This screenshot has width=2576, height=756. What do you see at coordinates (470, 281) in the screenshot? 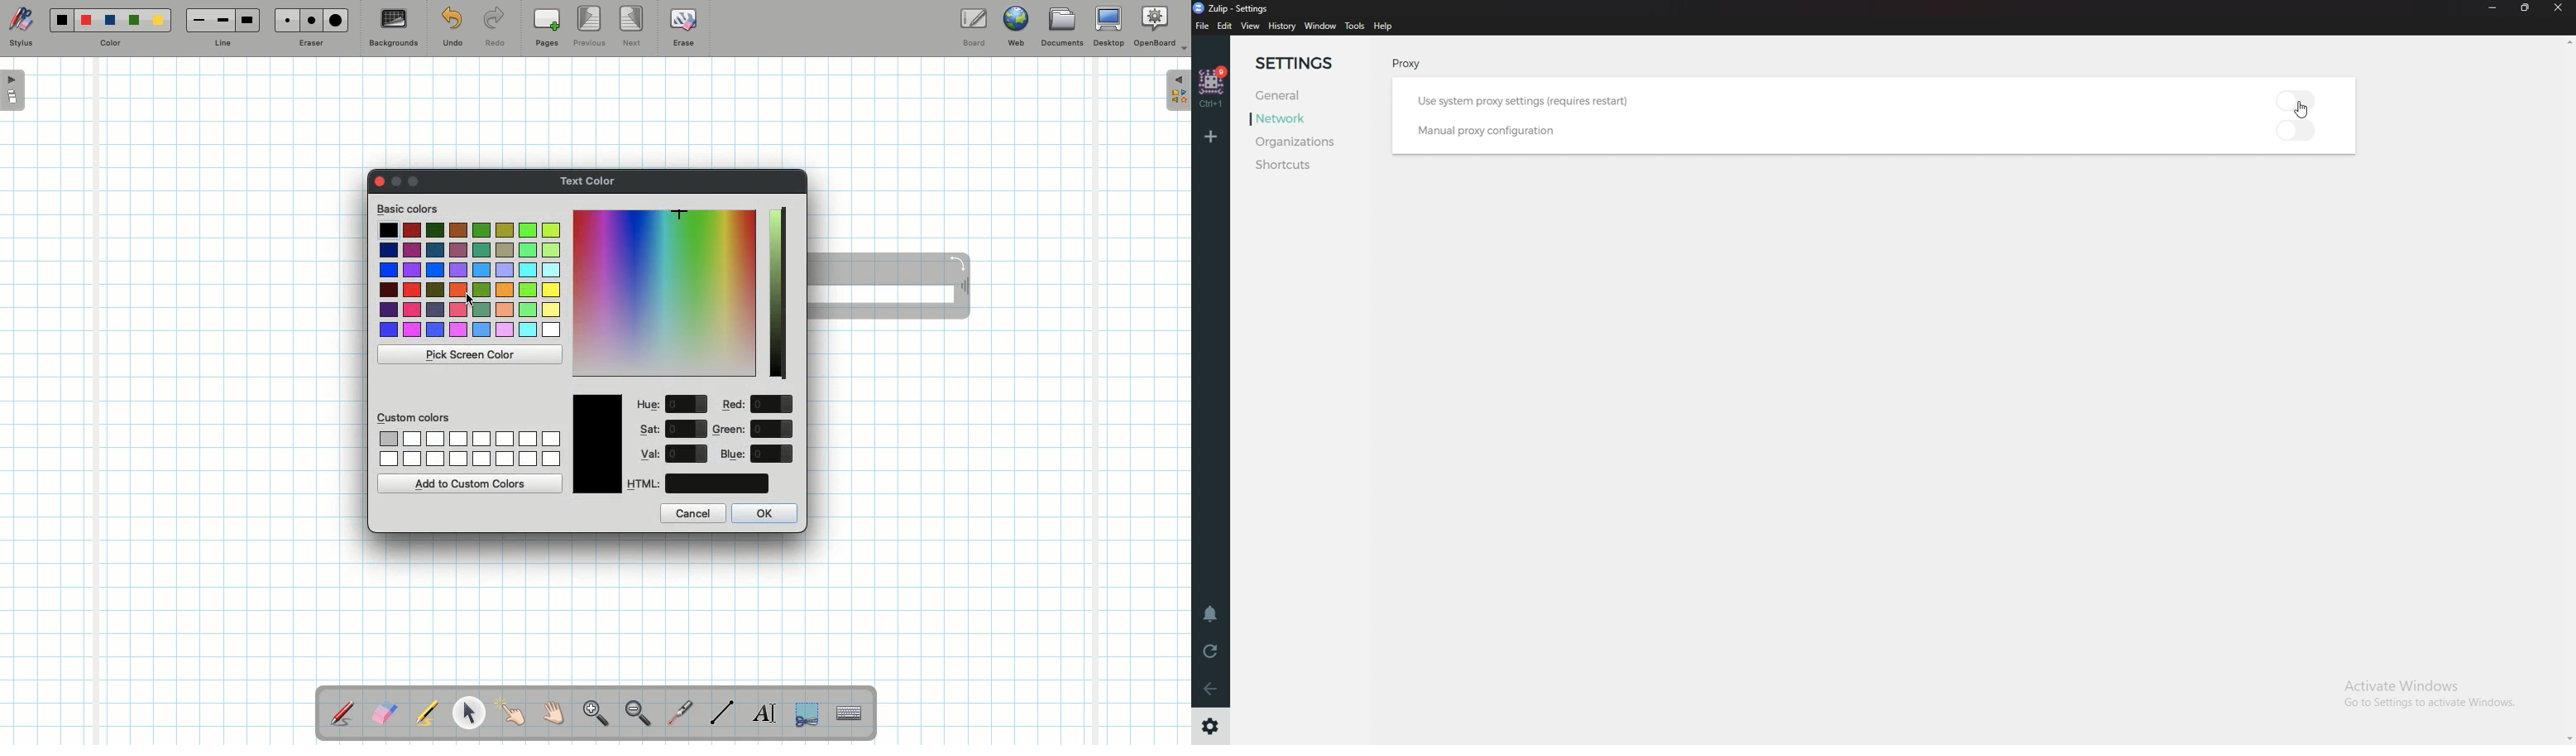
I see `Colors` at bounding box center [470, 281].